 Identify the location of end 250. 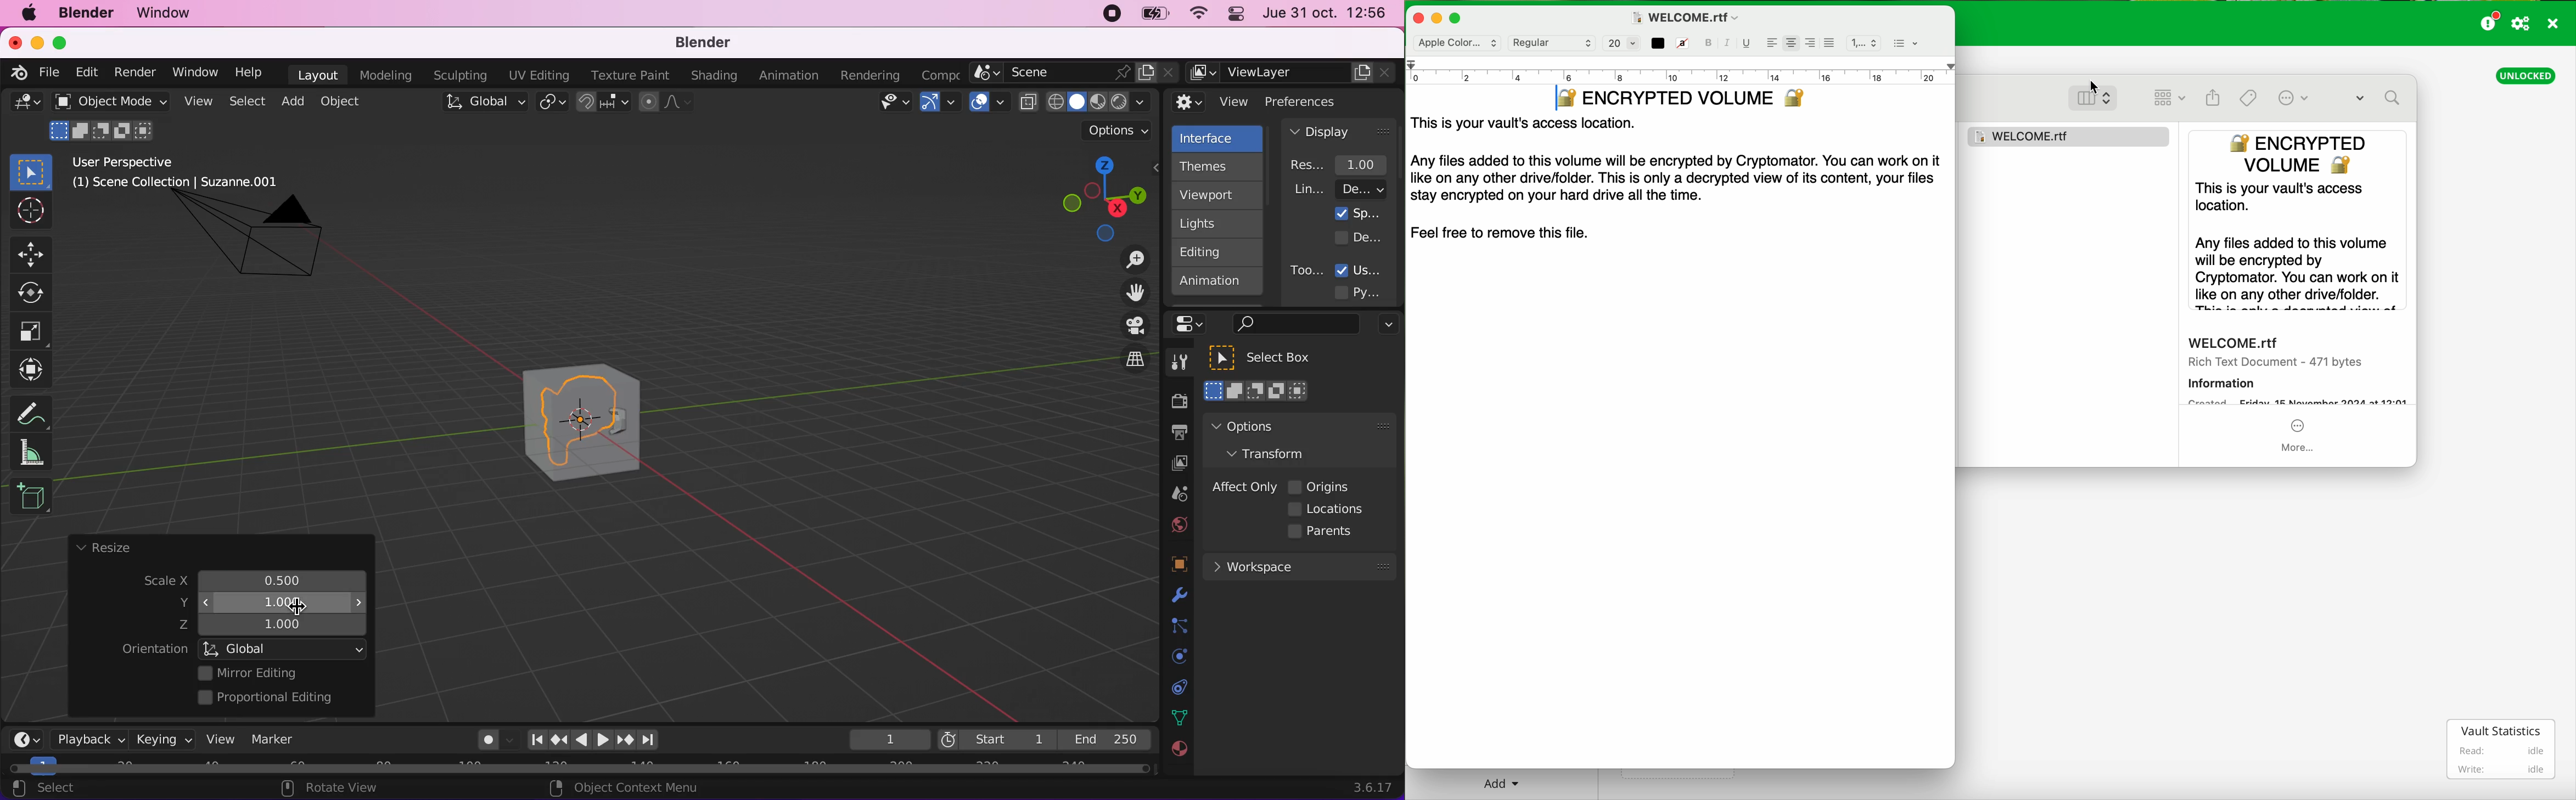
(1105, 739).